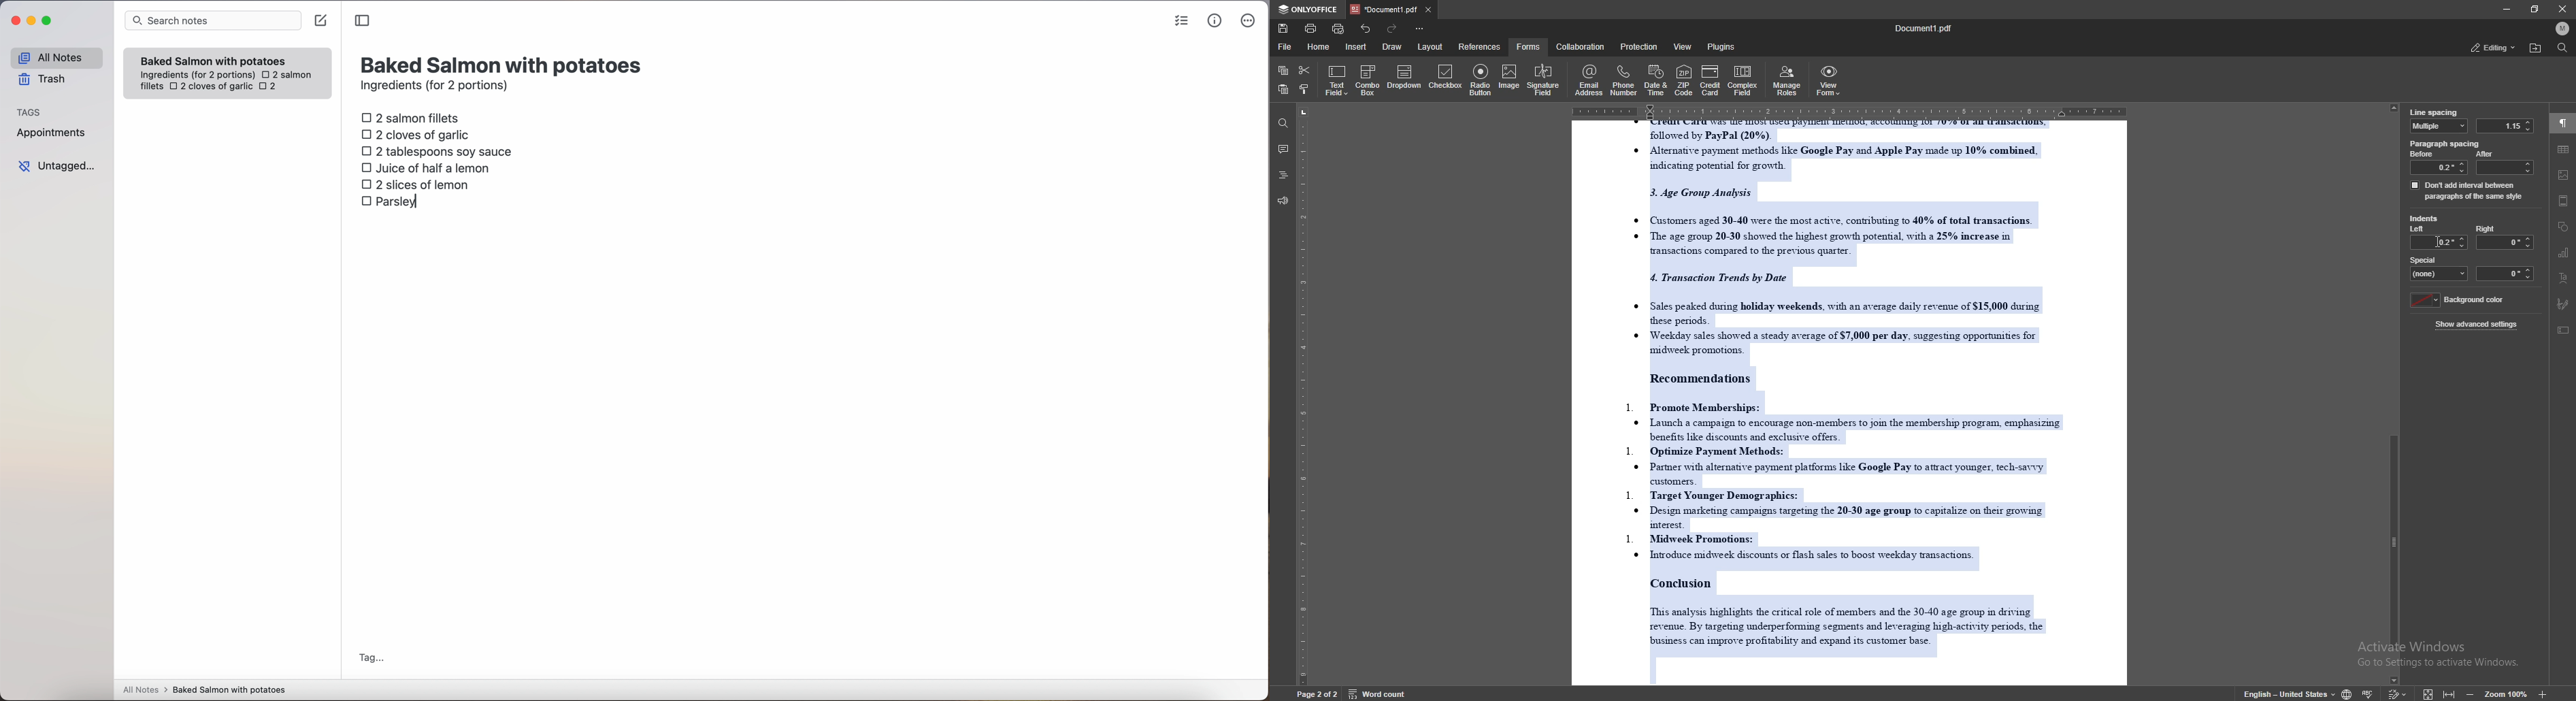 The image size is (2576, 728). I want to click on file name, so click(1924, 29).